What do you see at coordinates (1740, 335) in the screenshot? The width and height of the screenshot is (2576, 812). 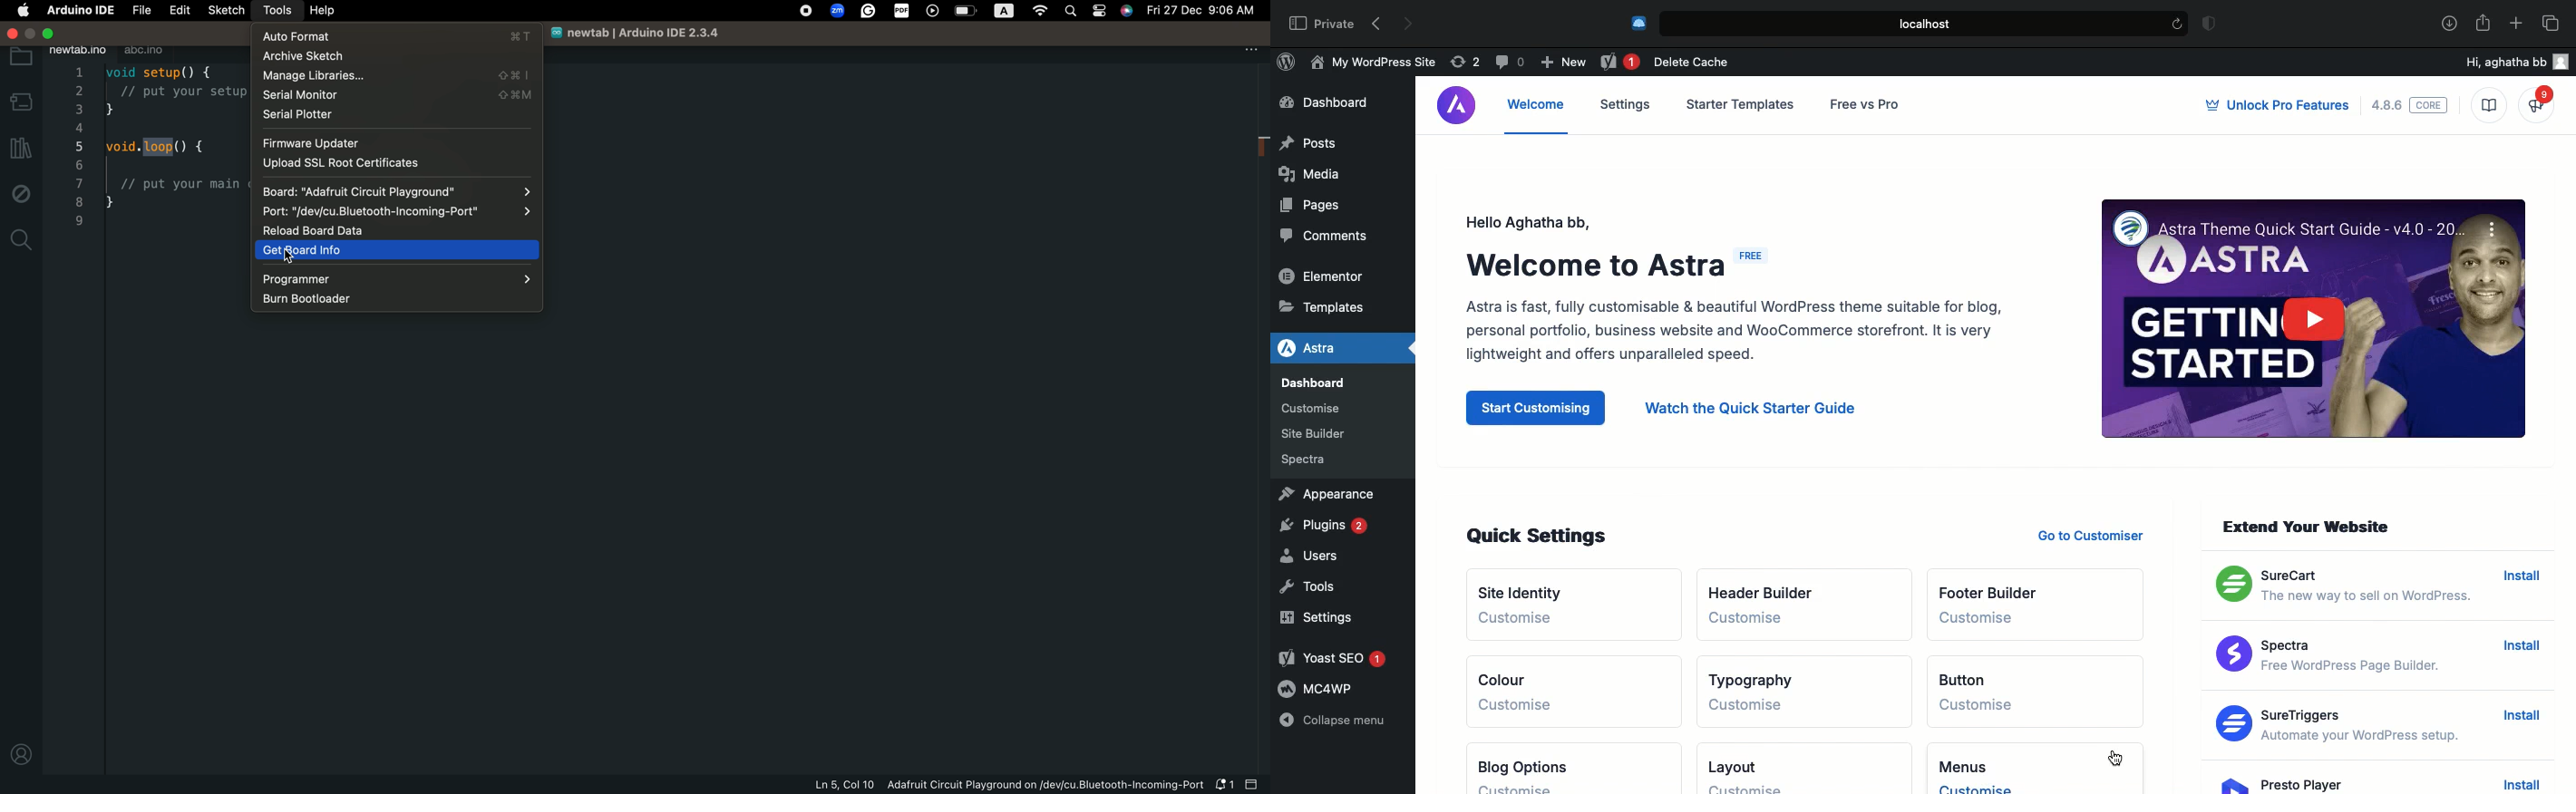 I see `Astra is fast, fully customisable & beautiful WordPress theme suitable for blog,
personal portfolio, business website and WooCommerce storefront. It is very
lightweight and offers unparalleled speed.` at bounding box center [1740, 335].